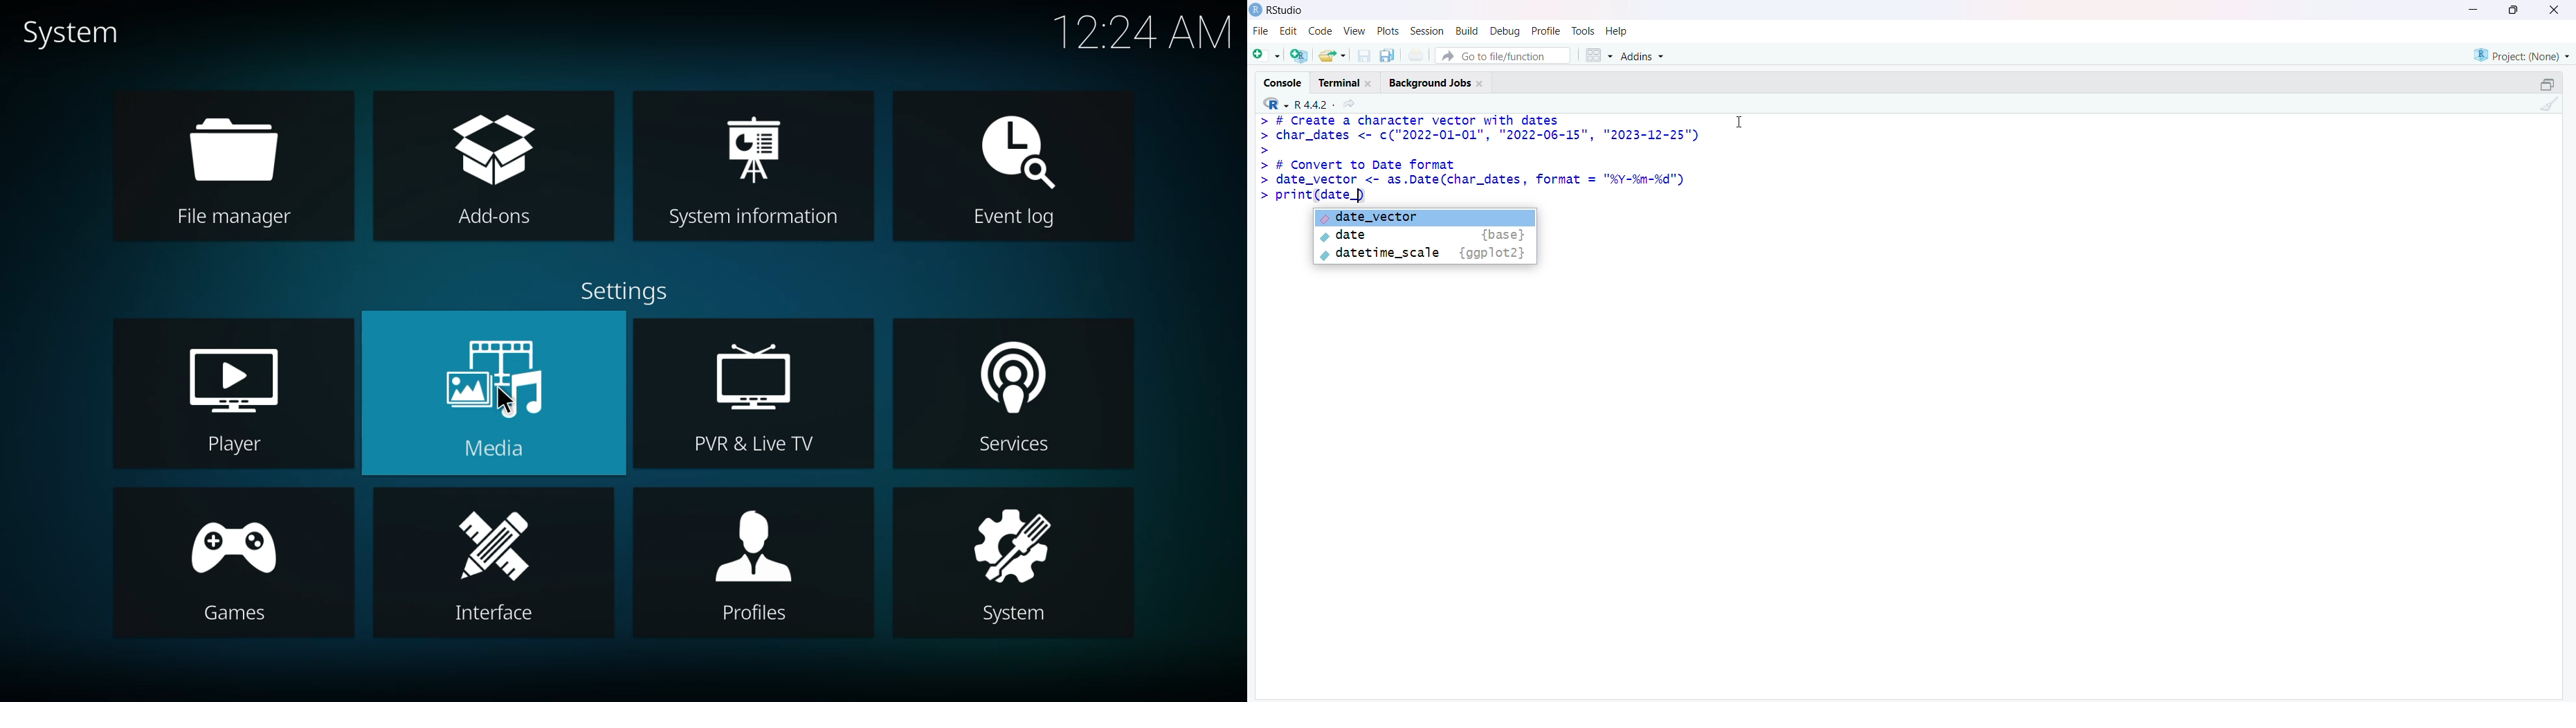  Describe the element at coordinates (2519, 54) in the screenshot. I see `Project (Note)` at that location.